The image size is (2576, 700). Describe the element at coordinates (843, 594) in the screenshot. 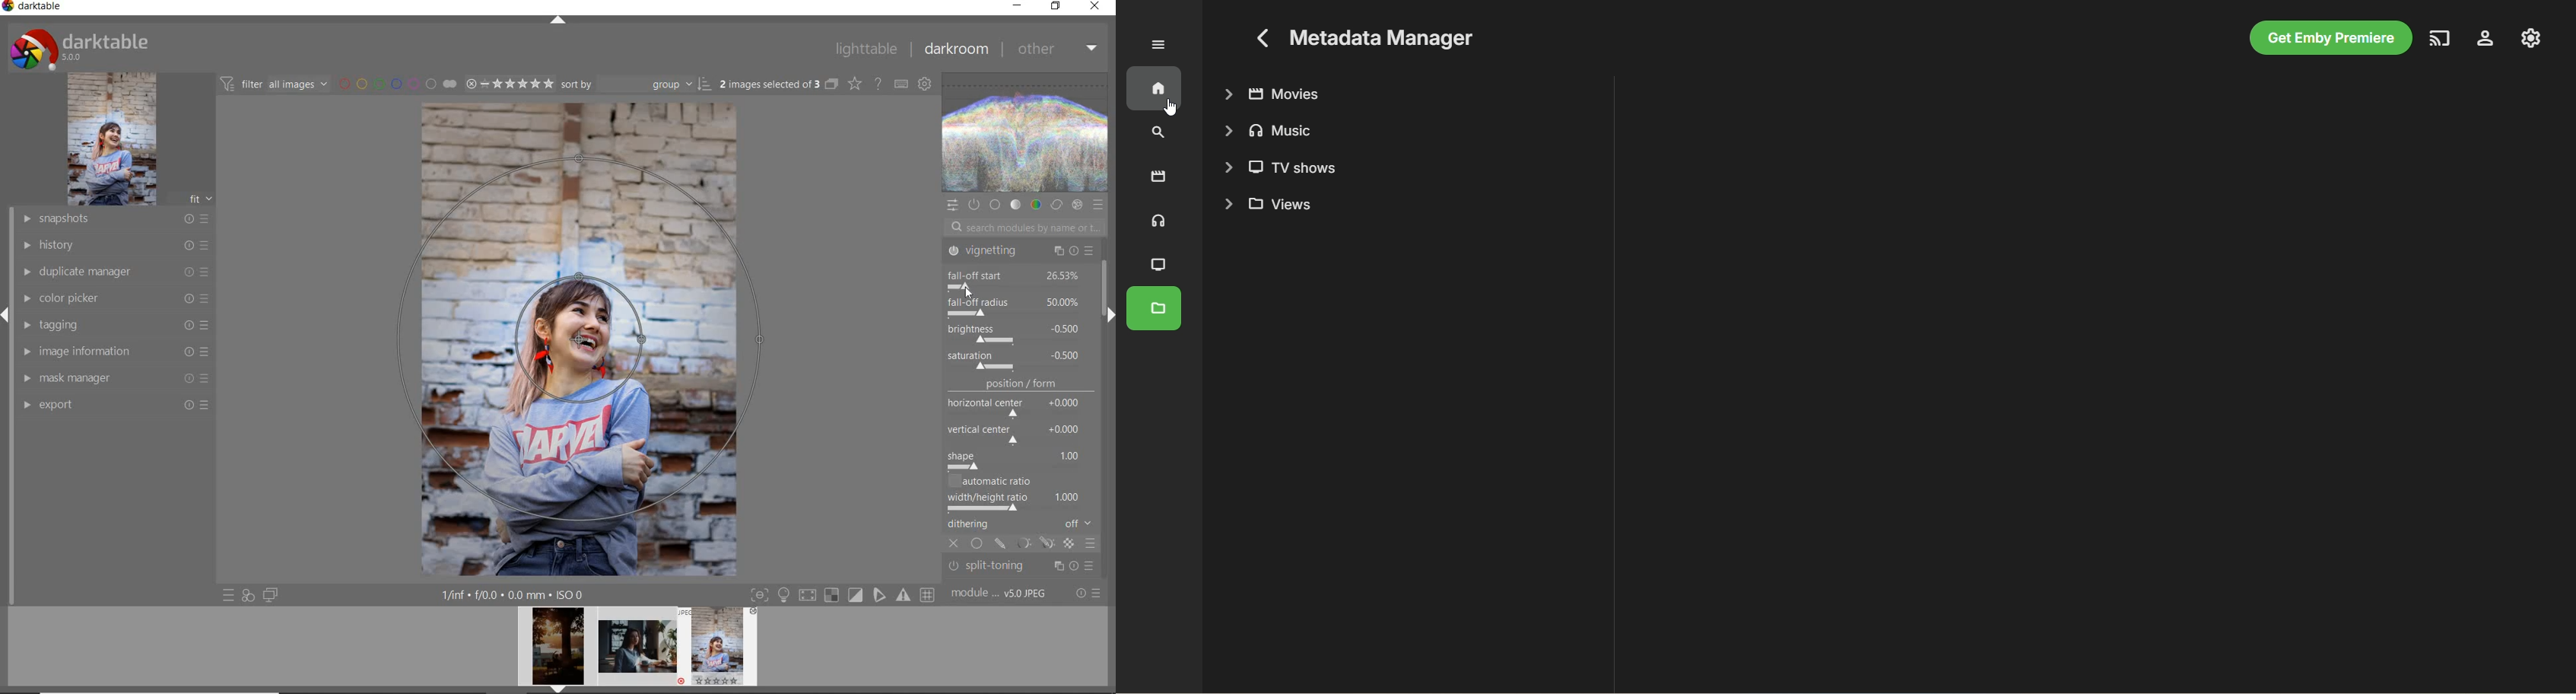

I see `toggle modes` at that location.